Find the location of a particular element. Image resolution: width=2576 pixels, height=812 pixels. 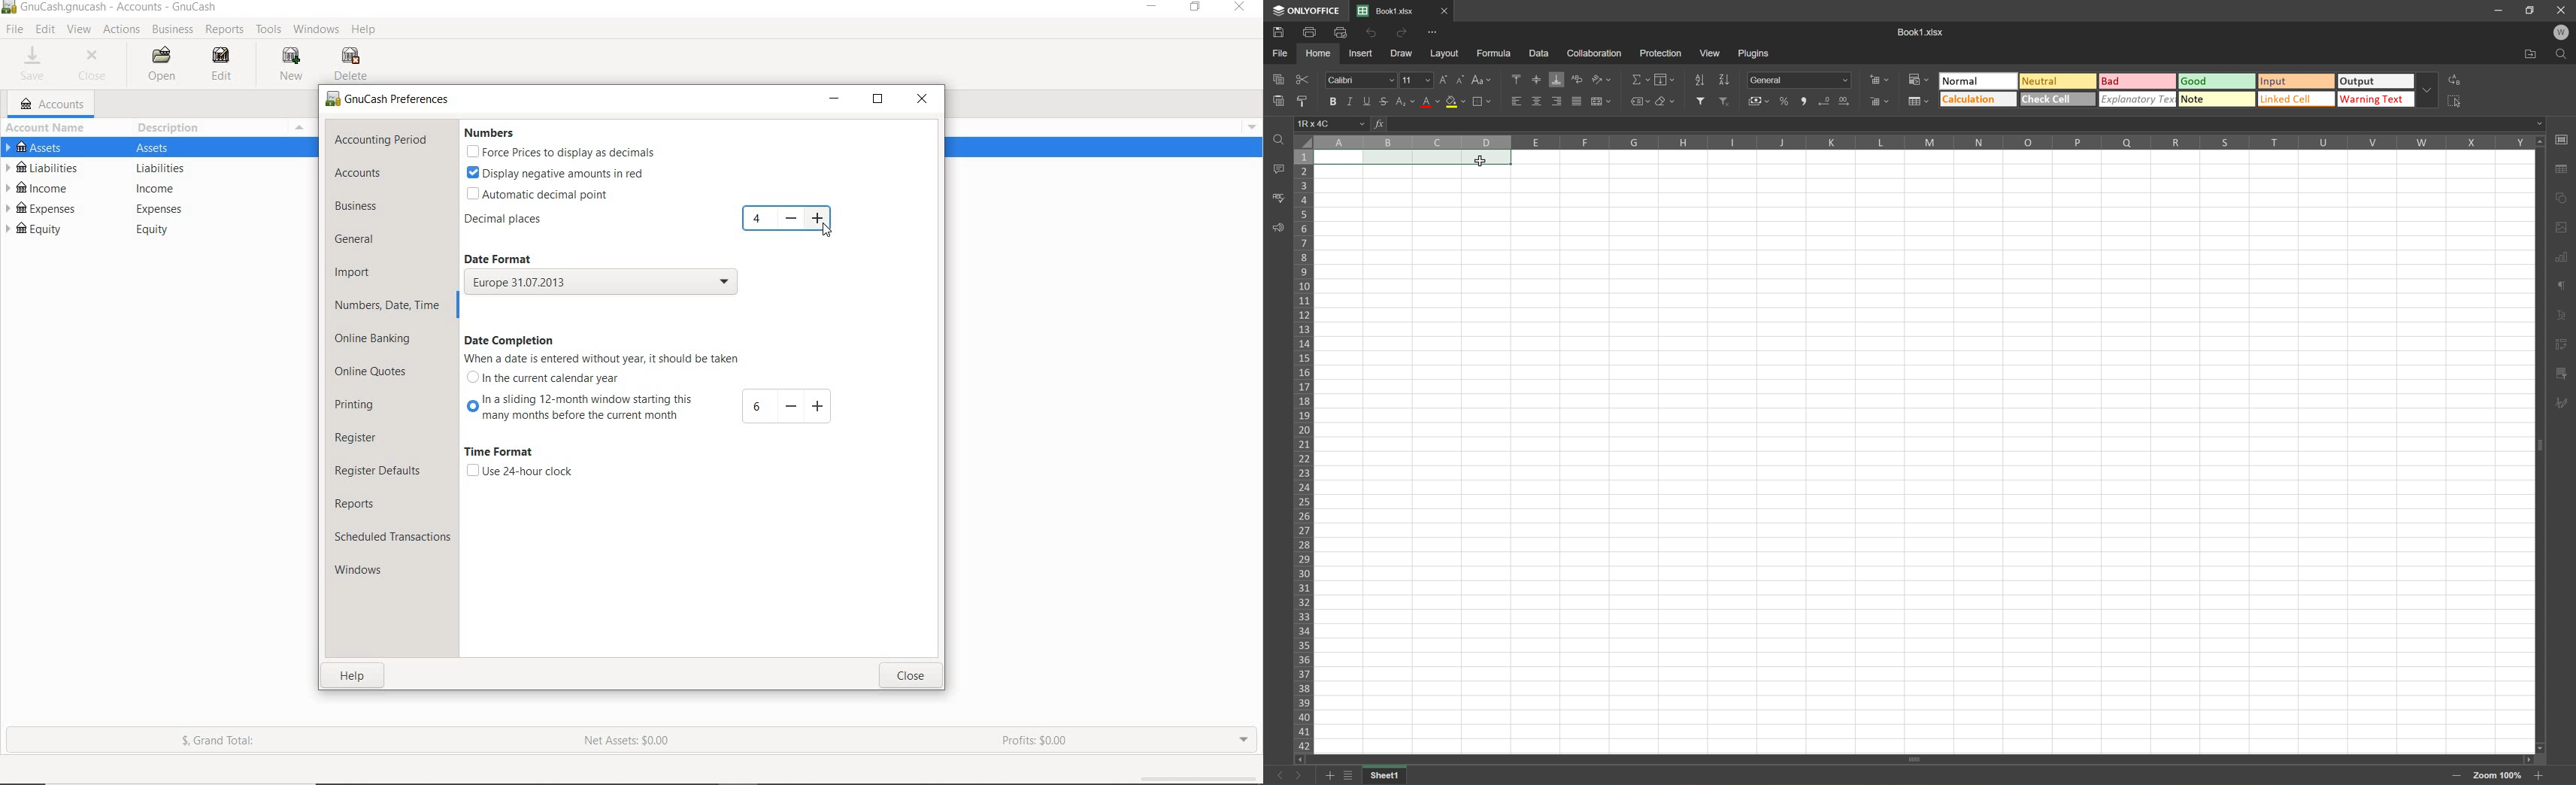

Change case is located at coordinates (1480, 80).